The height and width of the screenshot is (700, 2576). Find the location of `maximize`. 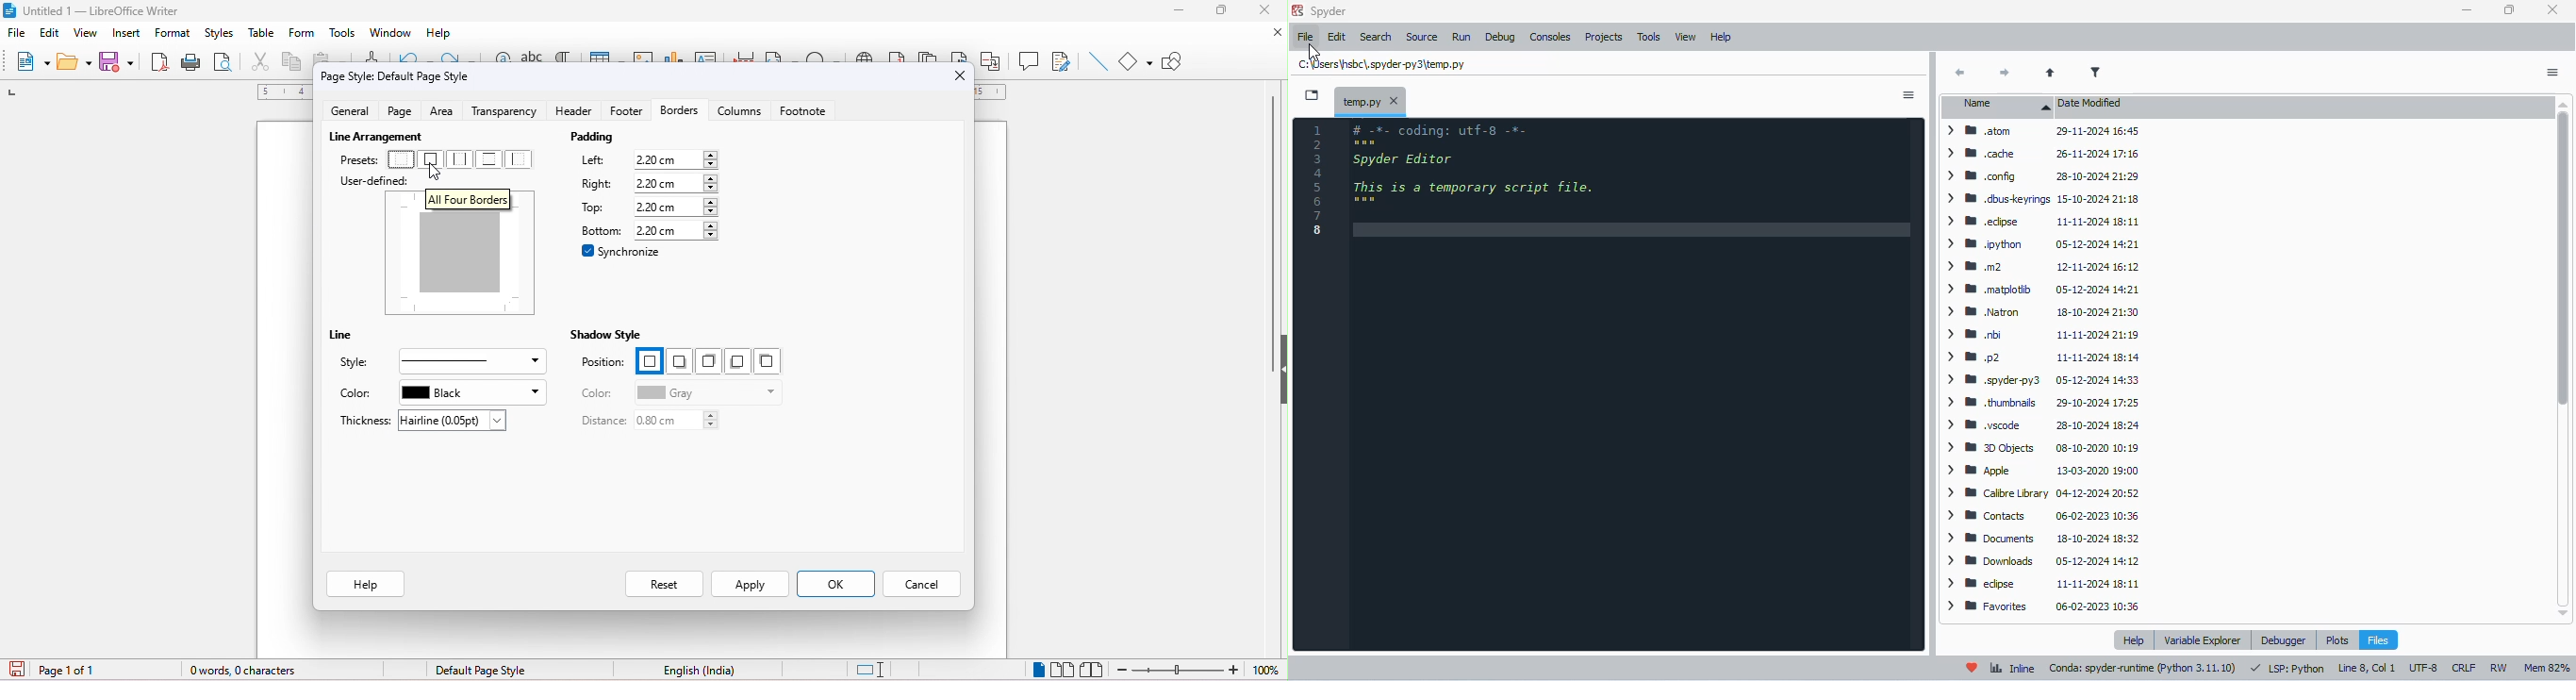

maximize is located at coordinates (1225, 10).